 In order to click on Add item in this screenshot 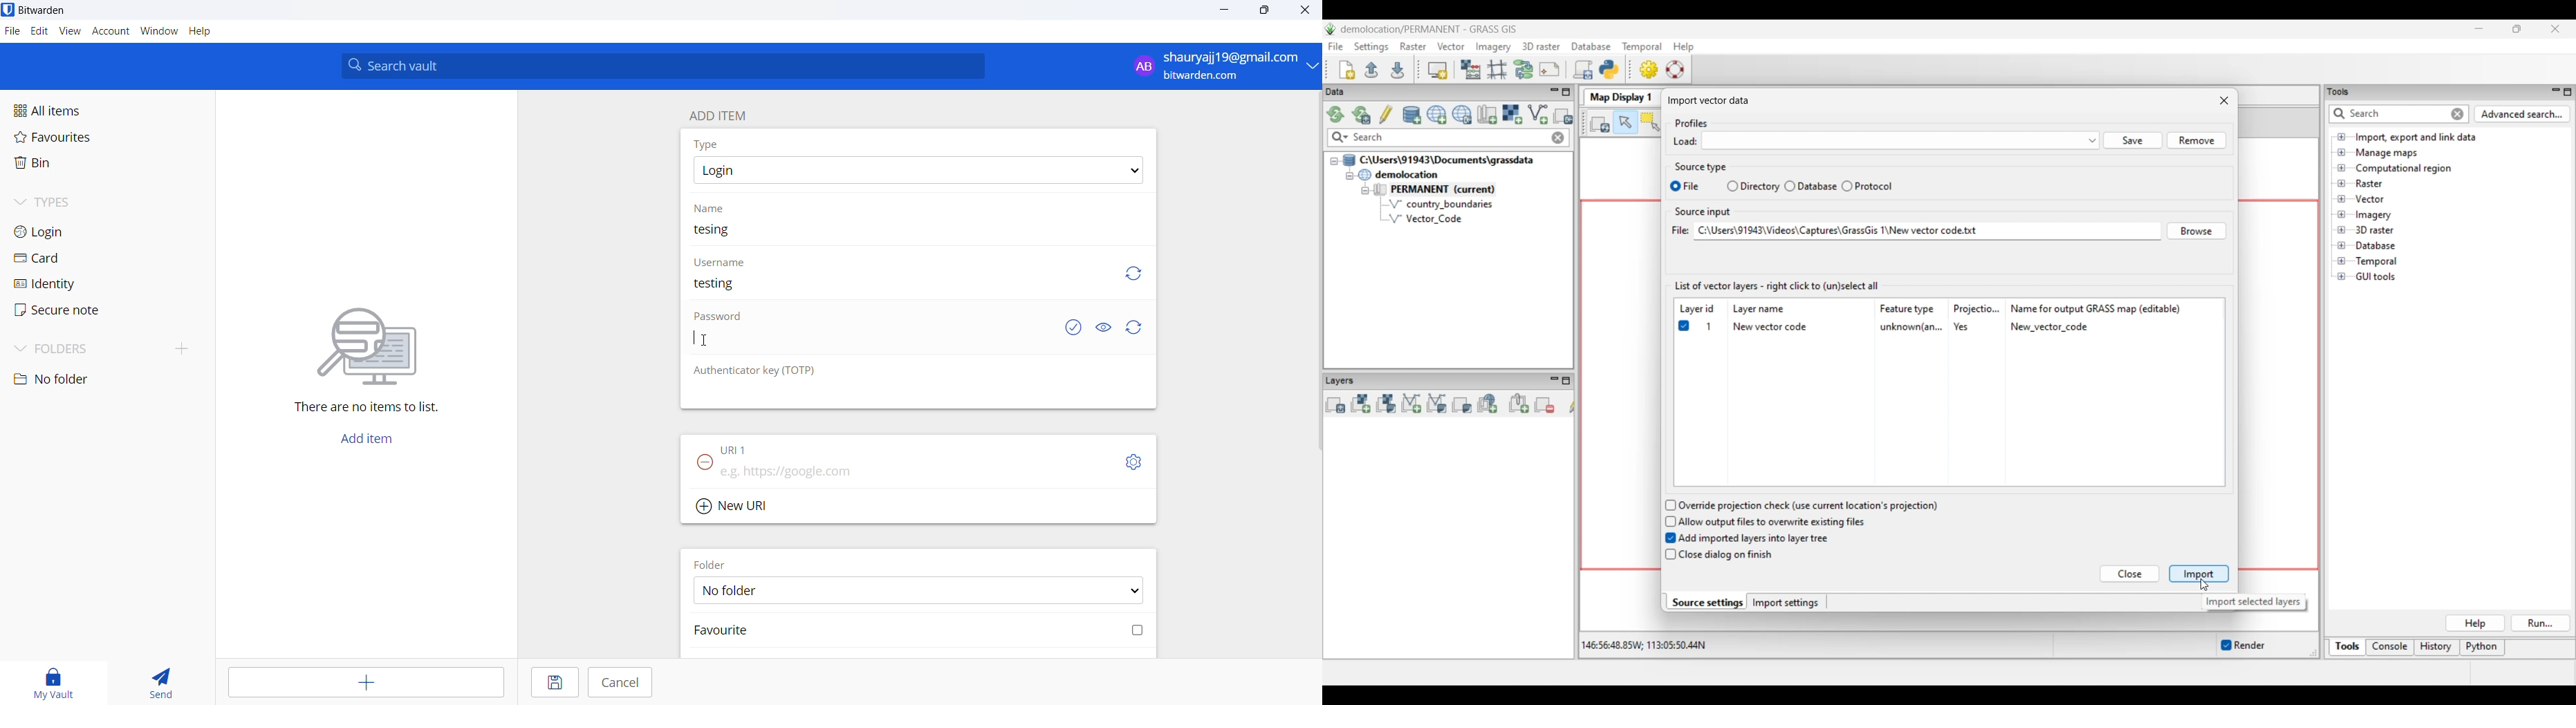, I will do `click(366, 442)`.